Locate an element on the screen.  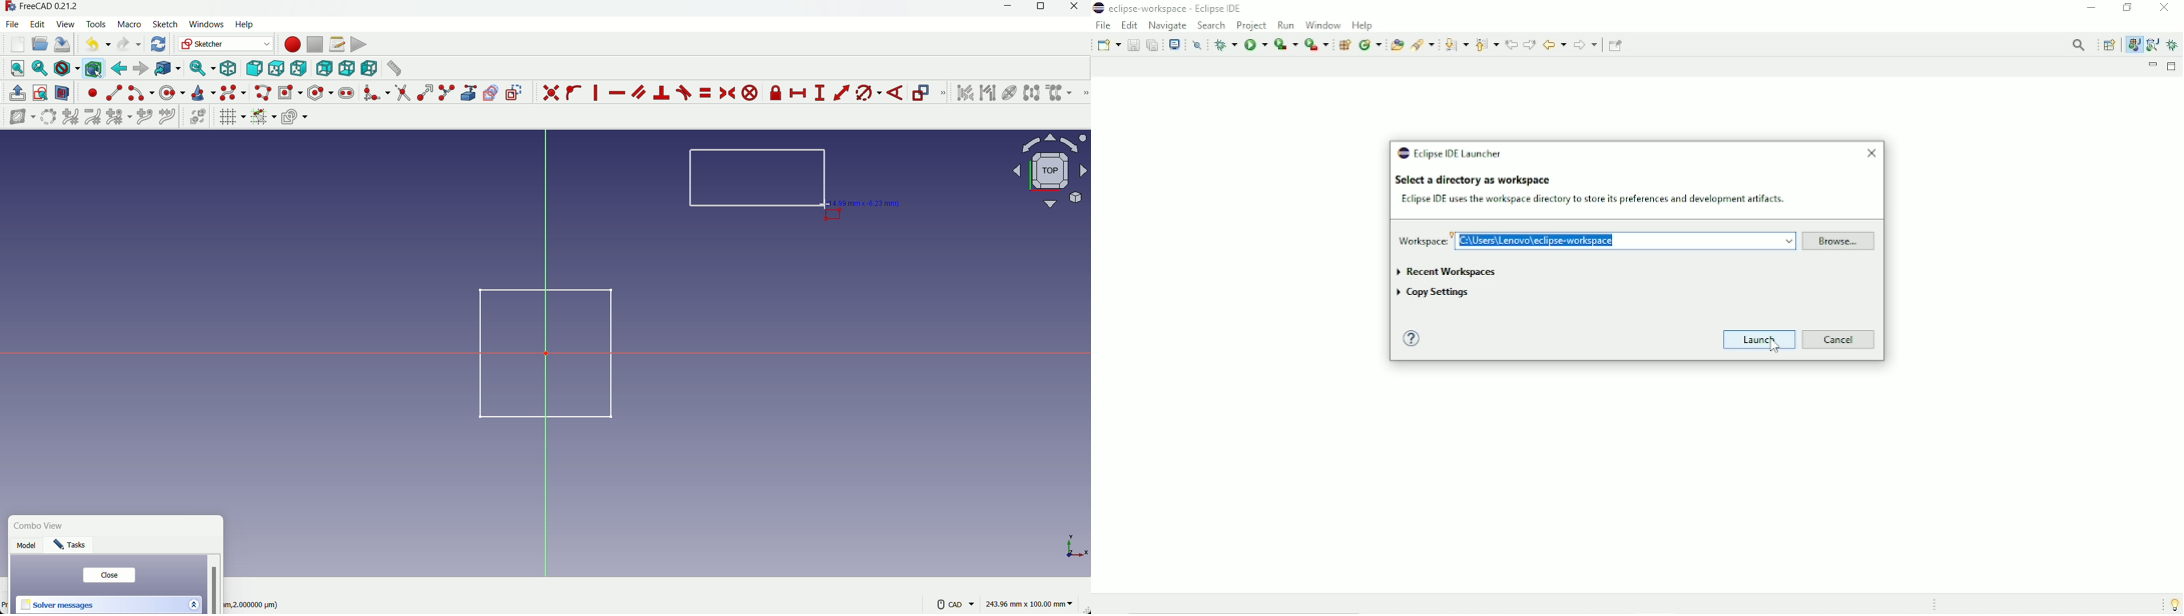
open file is located at coordinates (38, 45).